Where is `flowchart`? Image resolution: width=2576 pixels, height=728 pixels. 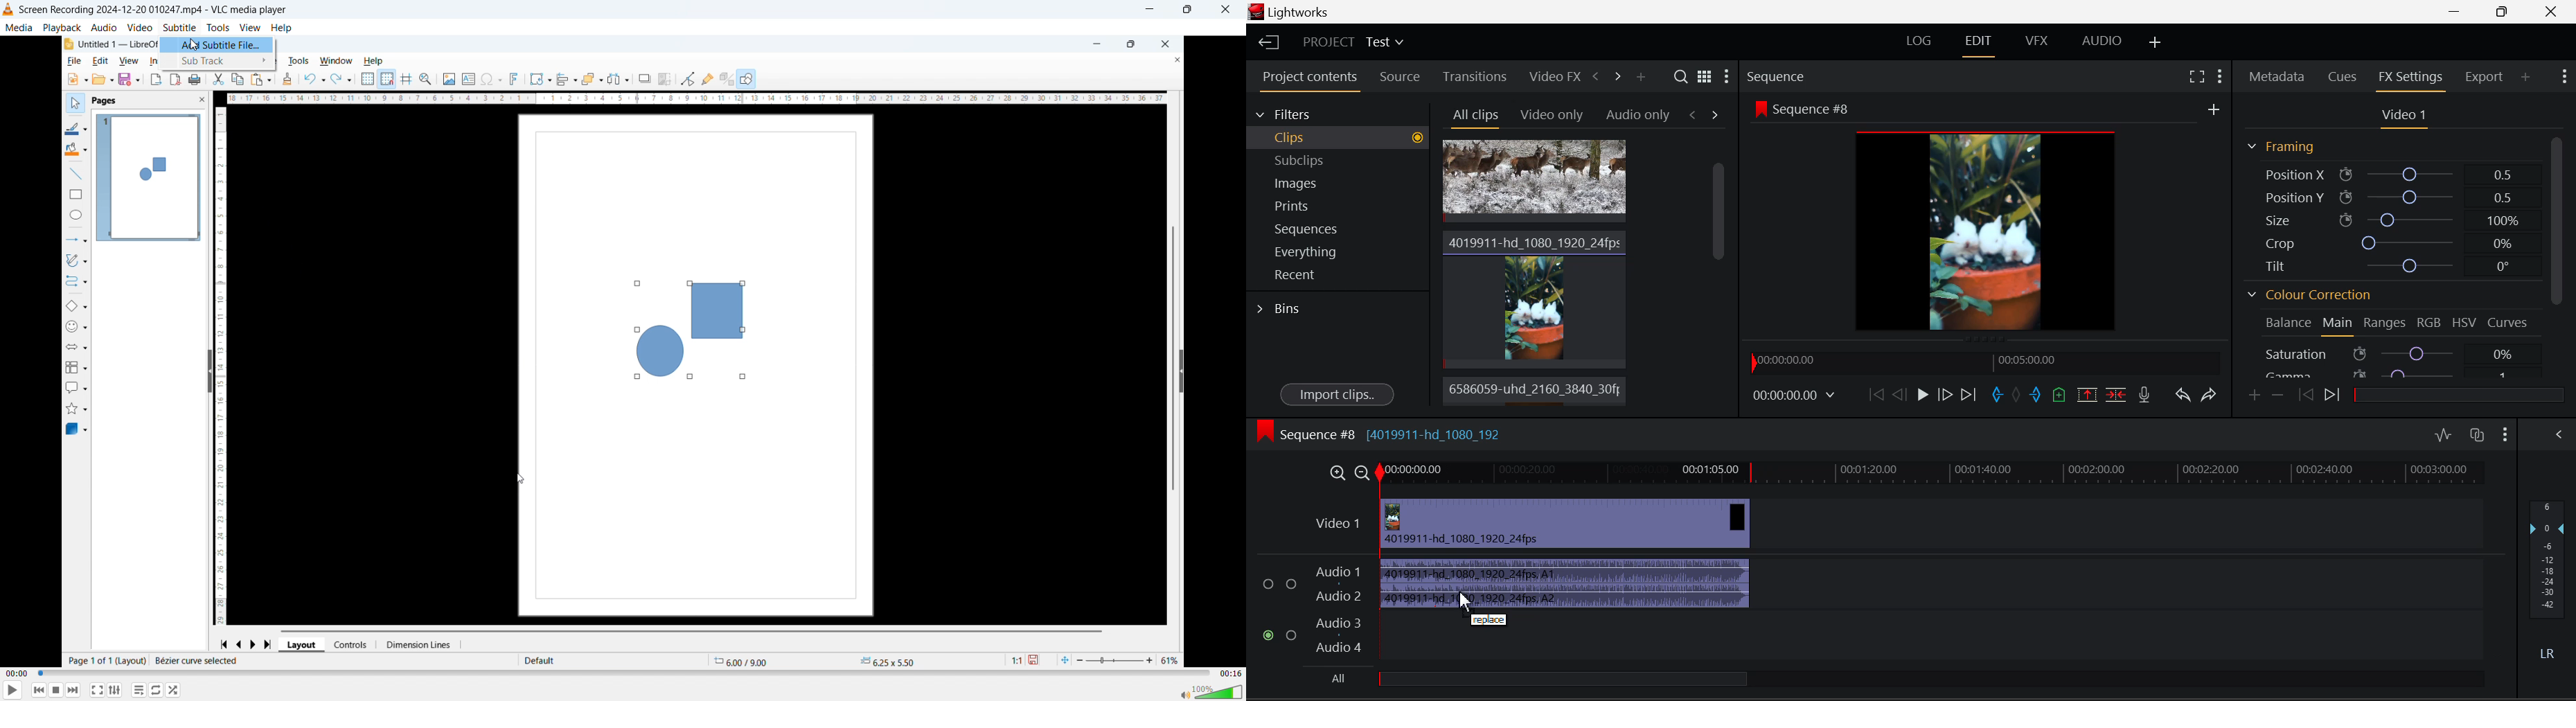 flowchart is located at coordinates (77, 367).